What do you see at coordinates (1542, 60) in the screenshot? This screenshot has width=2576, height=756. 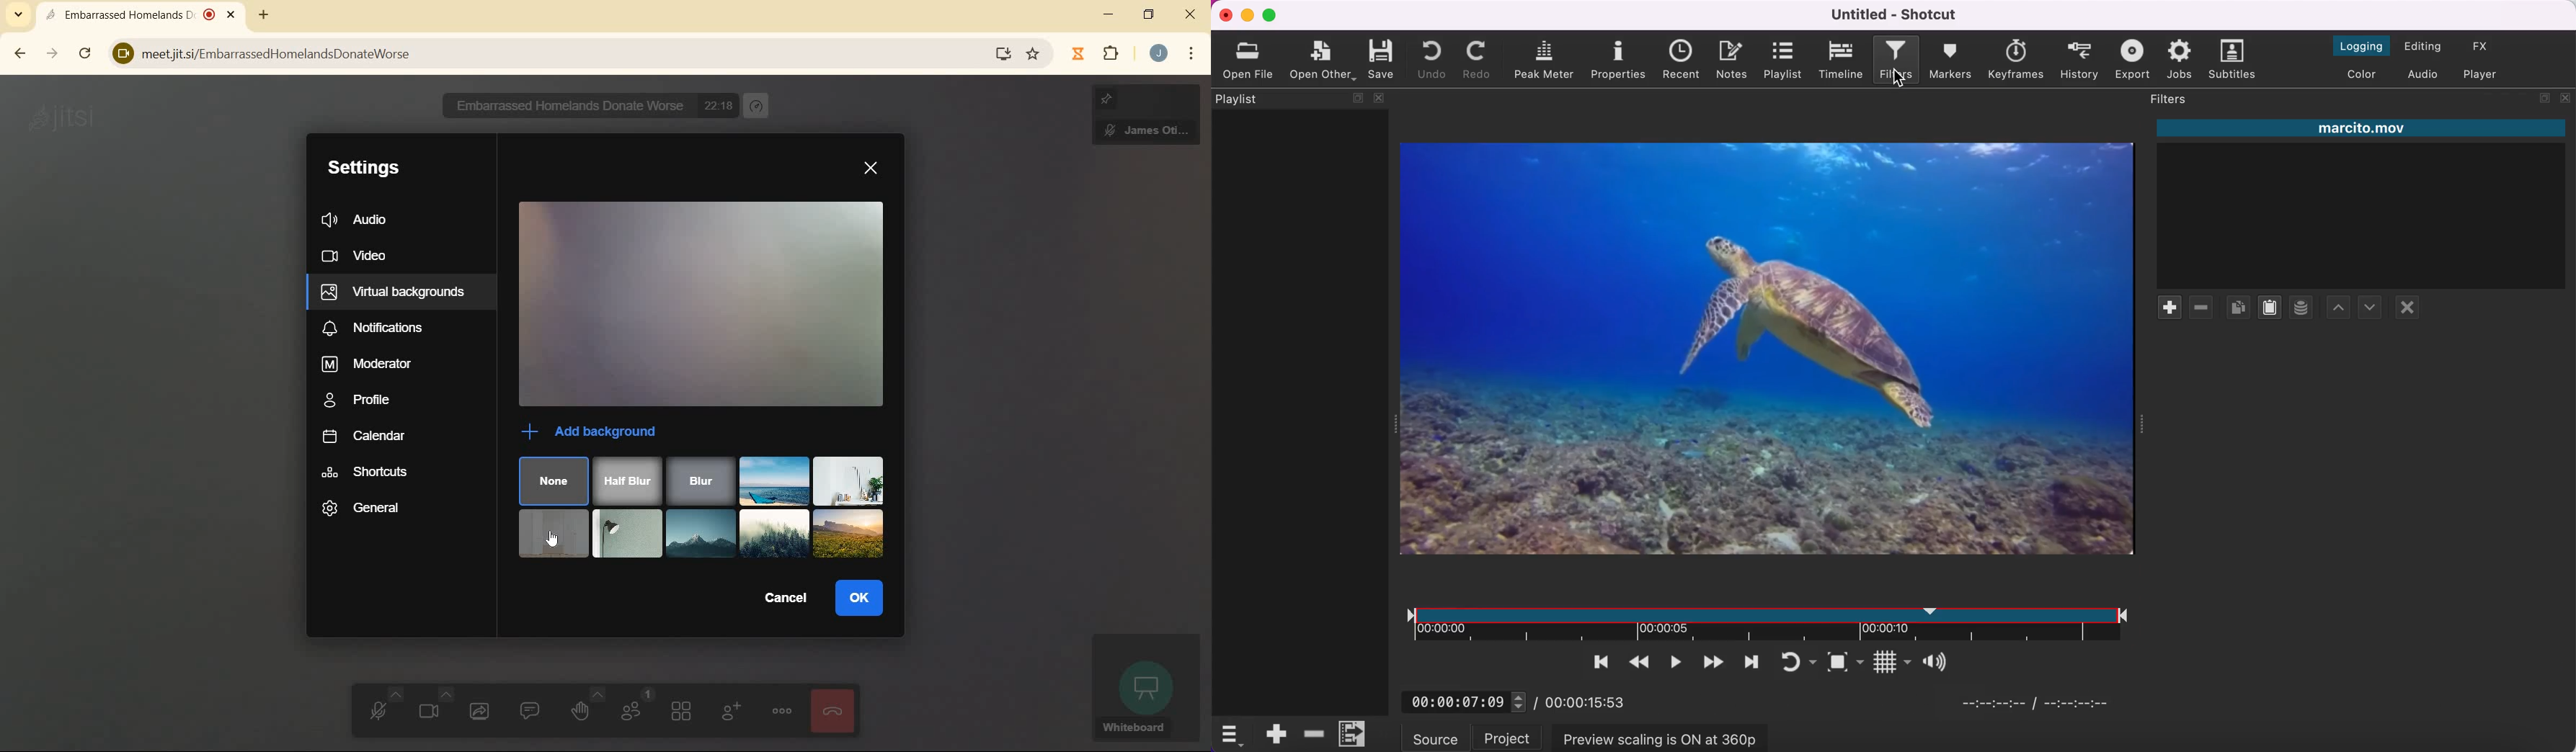 I see `peak meter` at bounding box center [1542, 60].